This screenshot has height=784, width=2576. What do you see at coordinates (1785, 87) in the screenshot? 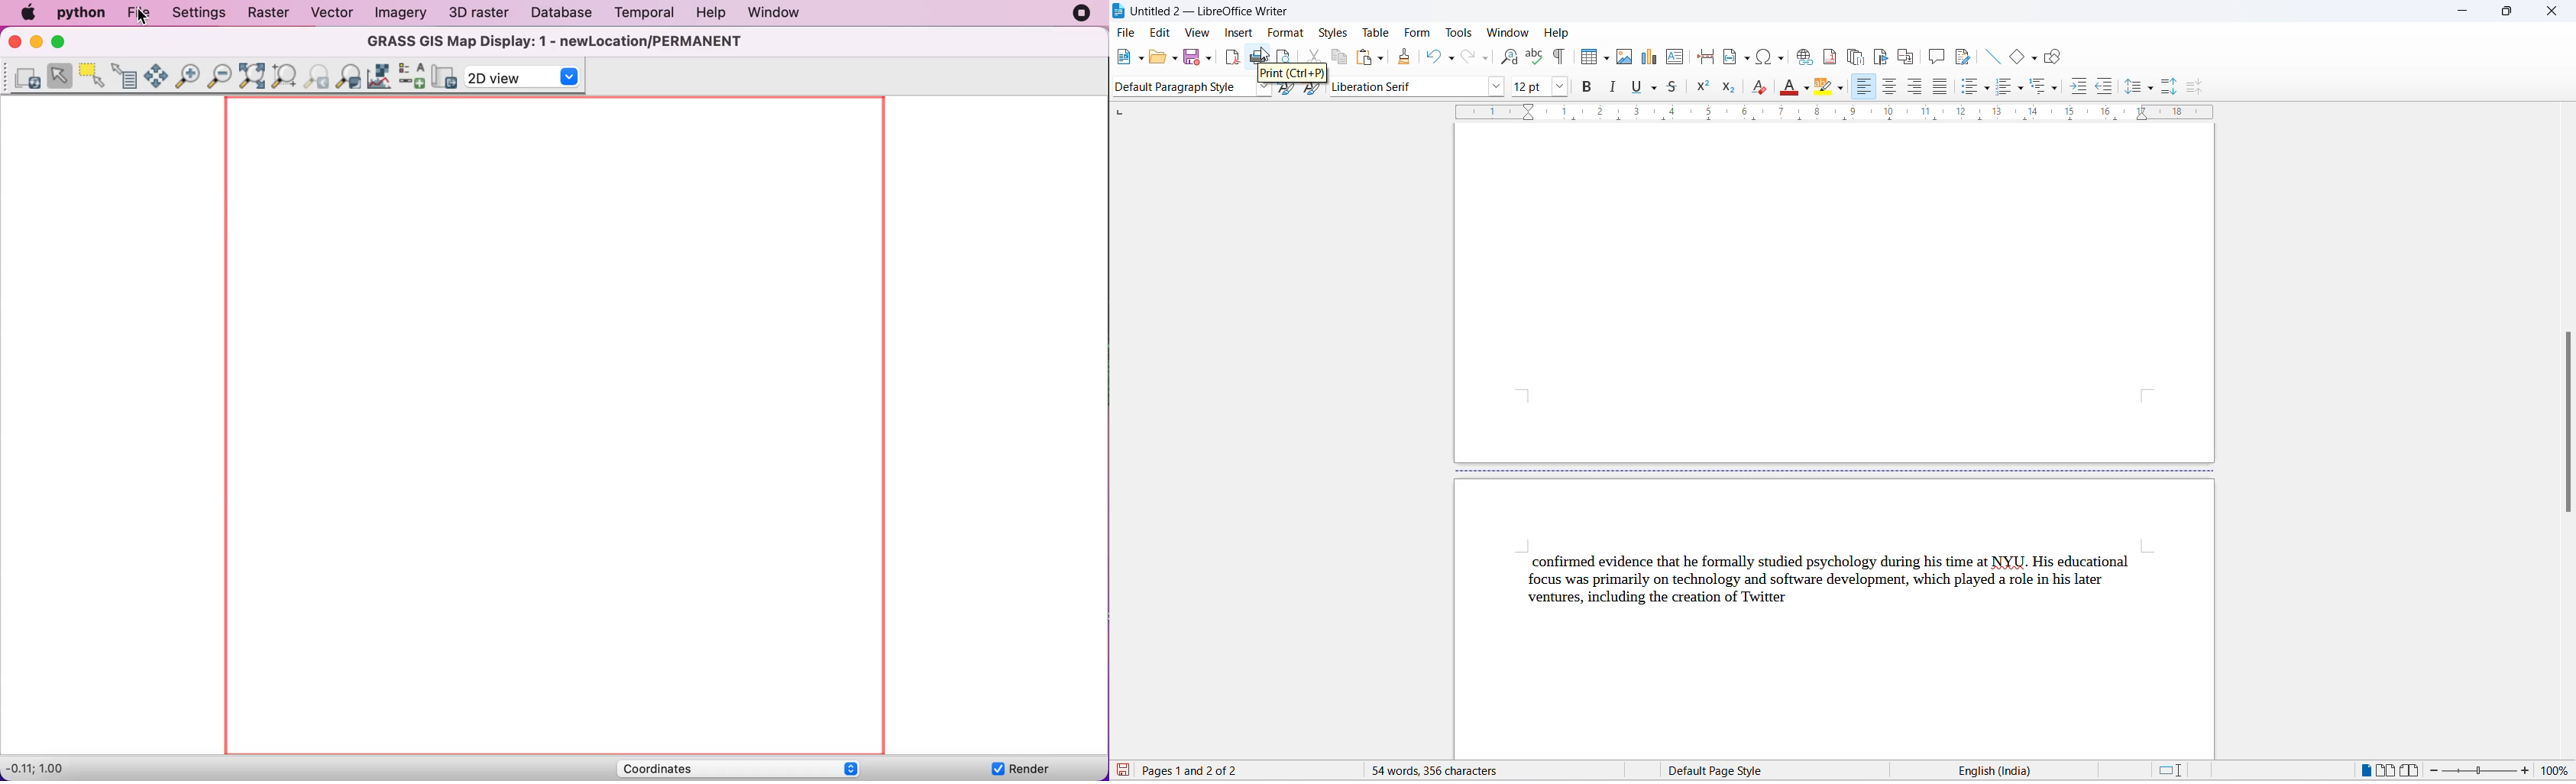
I see `font color` at bounding box center [1785, 87].